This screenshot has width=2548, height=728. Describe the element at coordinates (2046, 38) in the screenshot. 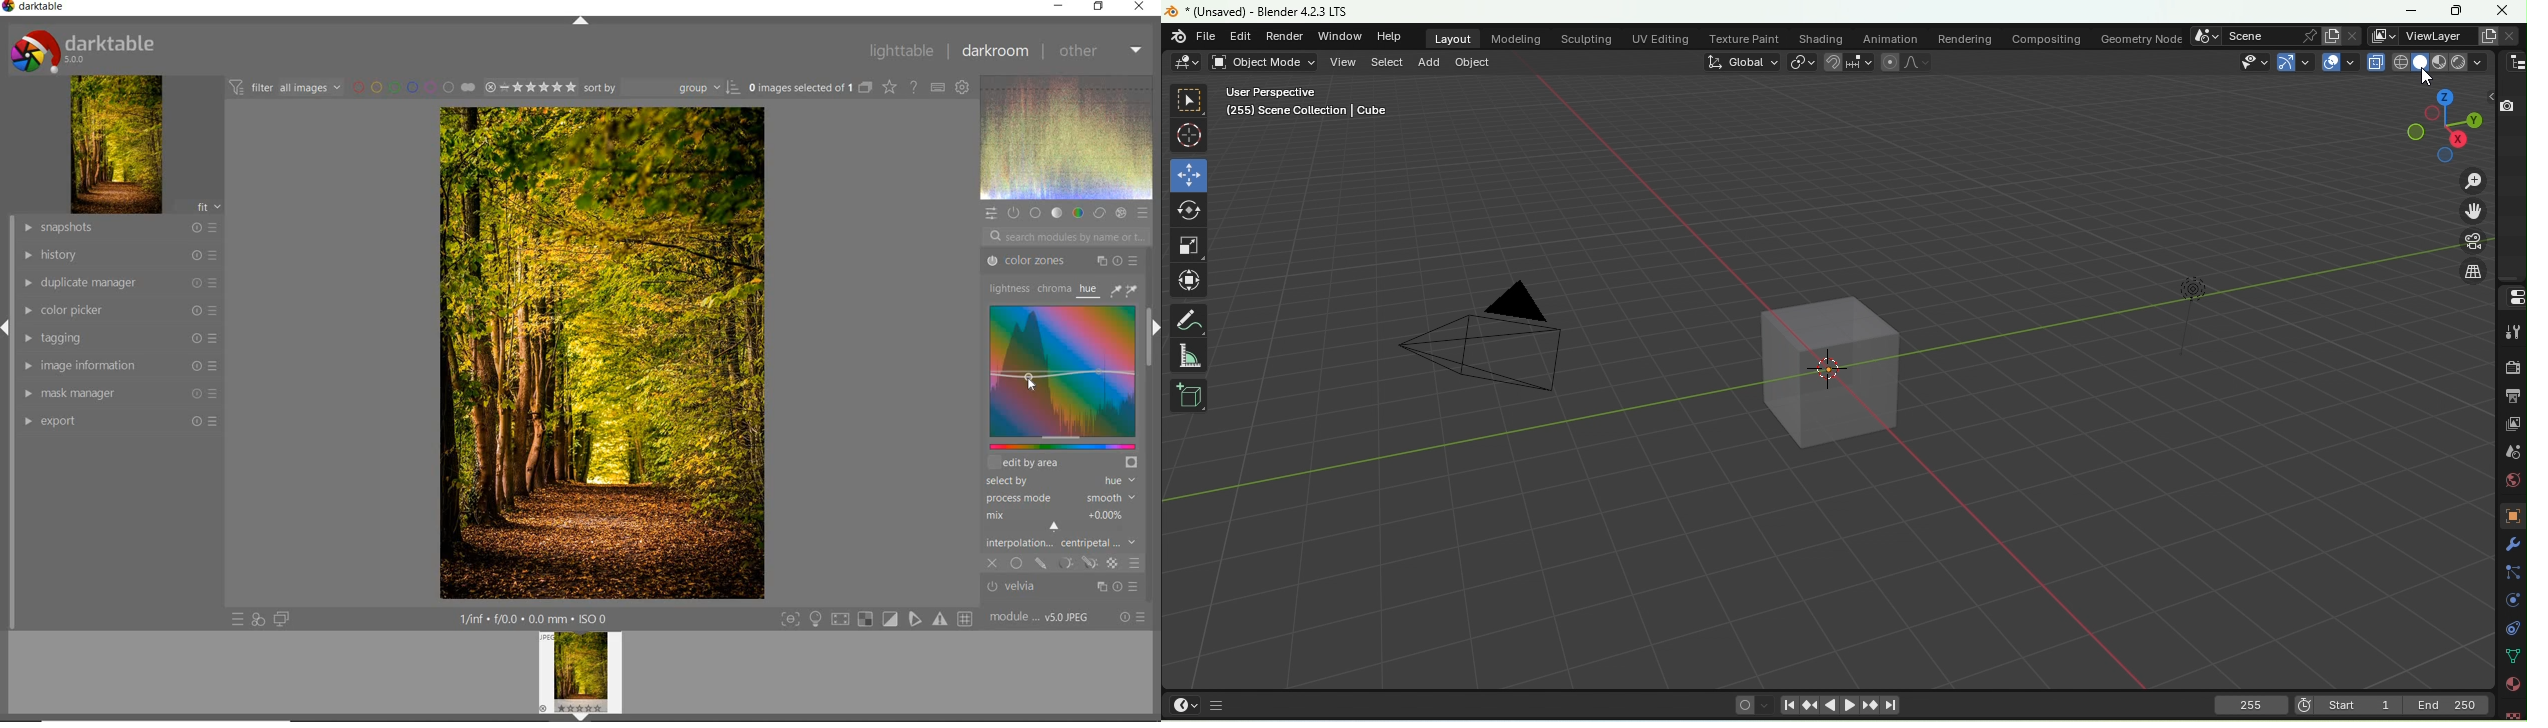

I see `Compositing` at that location.